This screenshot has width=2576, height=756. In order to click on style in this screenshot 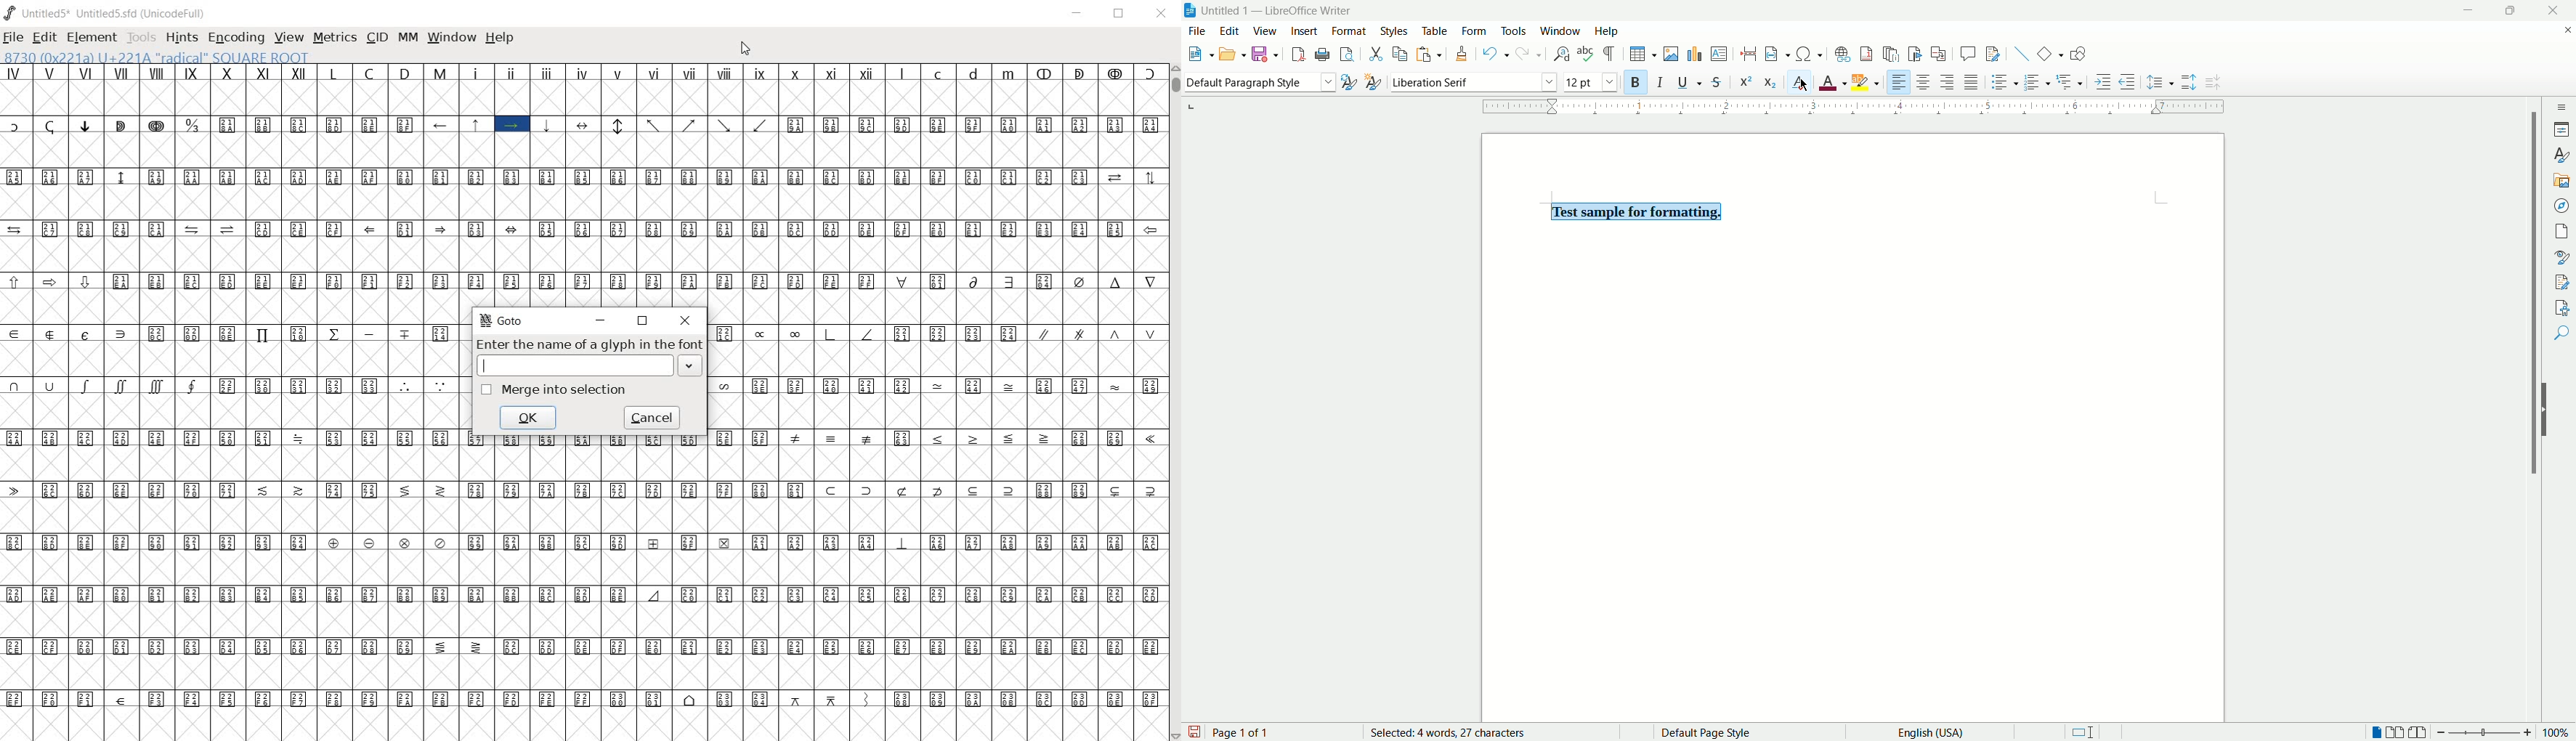, I will do `click(1393, 31)`.